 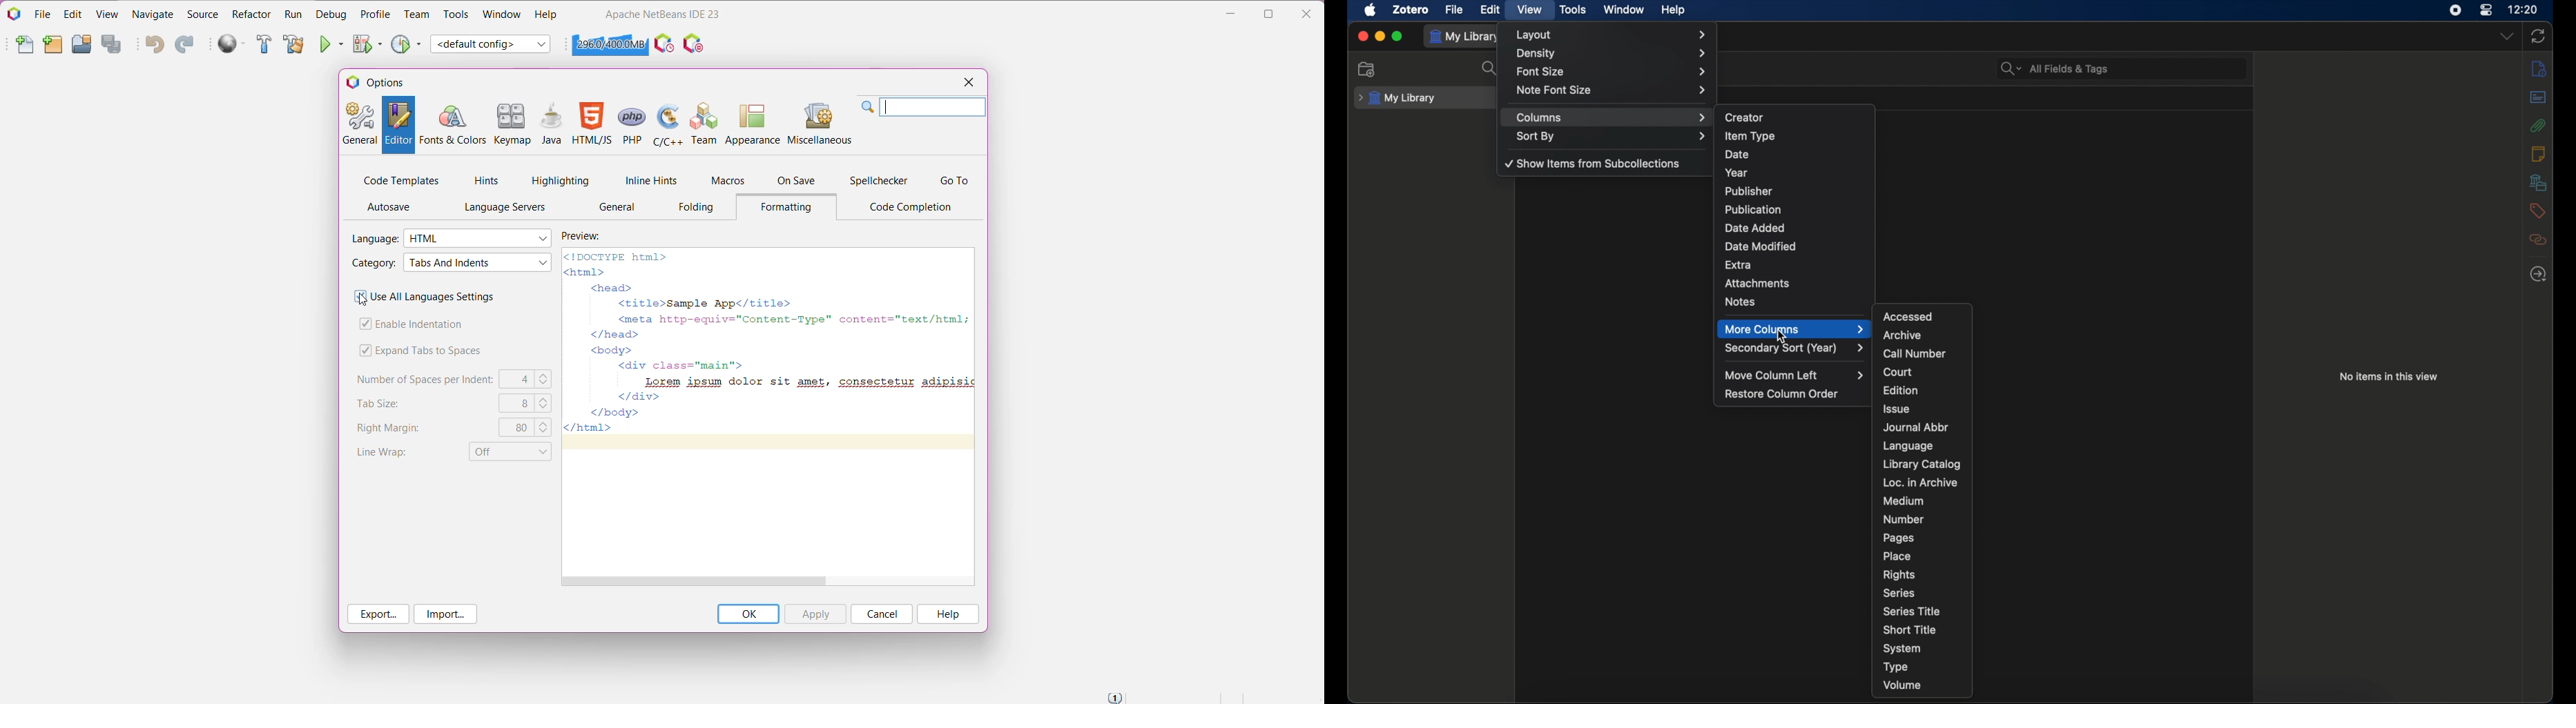 I want to click on attachments, so click(x=2537, y=126).